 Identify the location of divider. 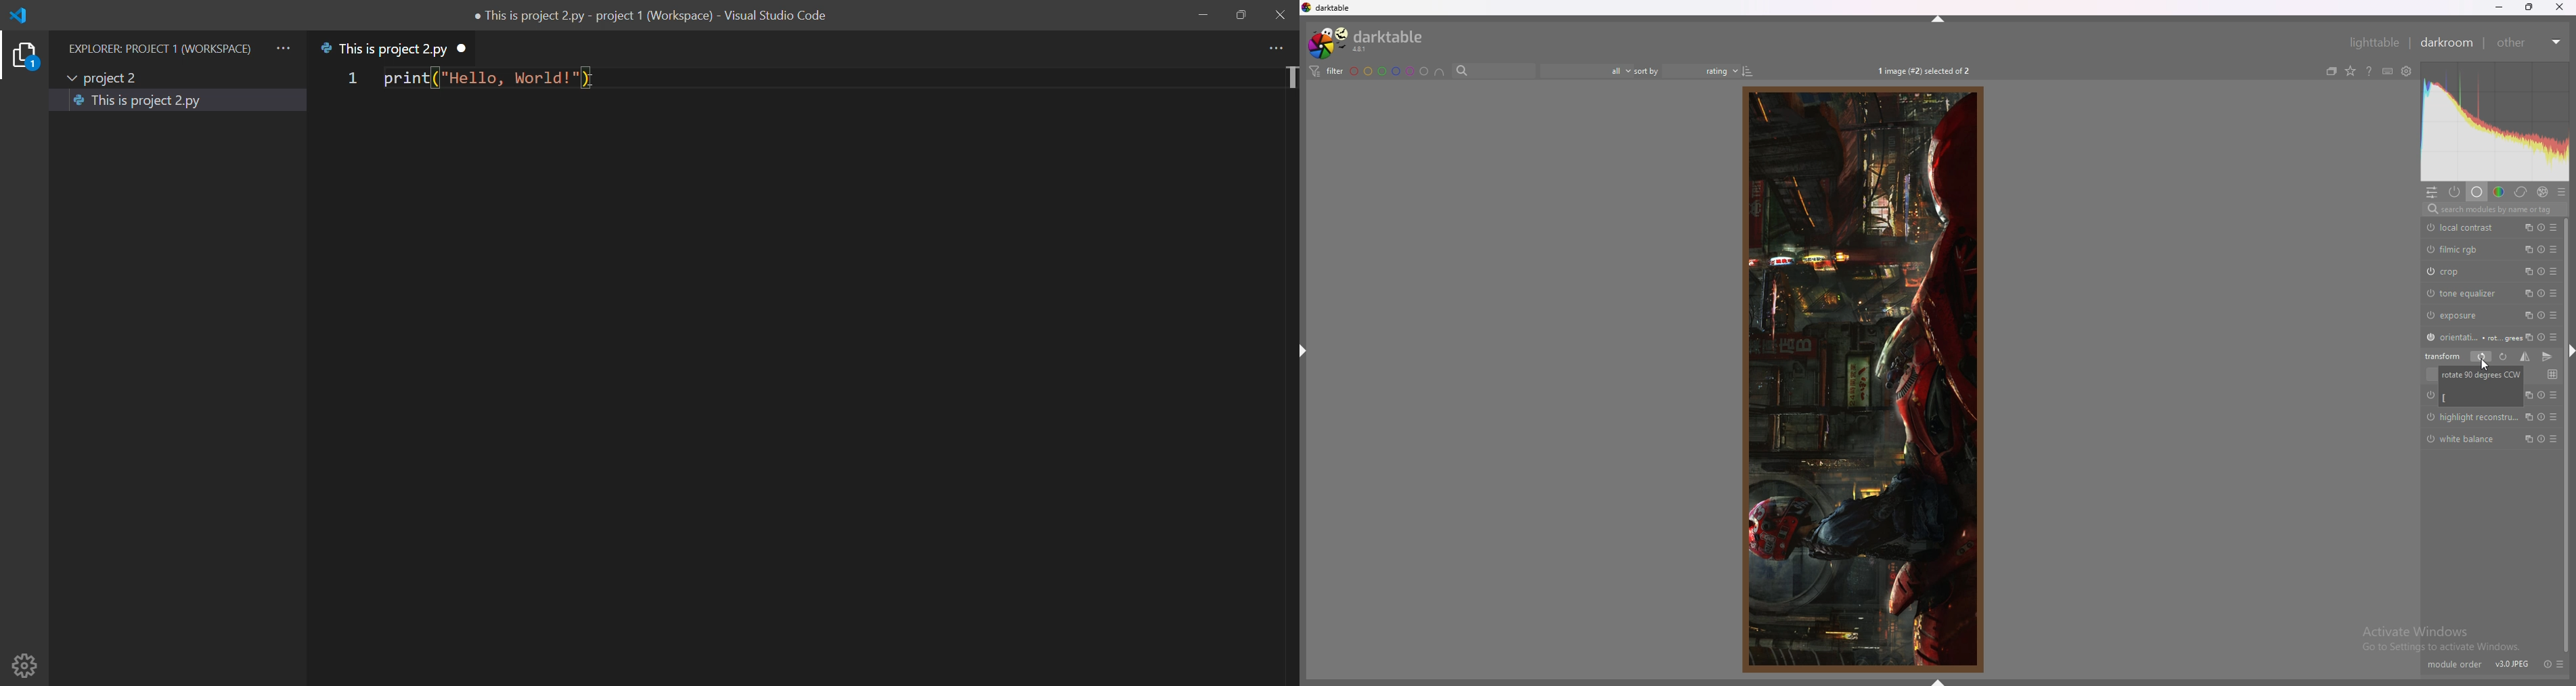
(2487, 45).